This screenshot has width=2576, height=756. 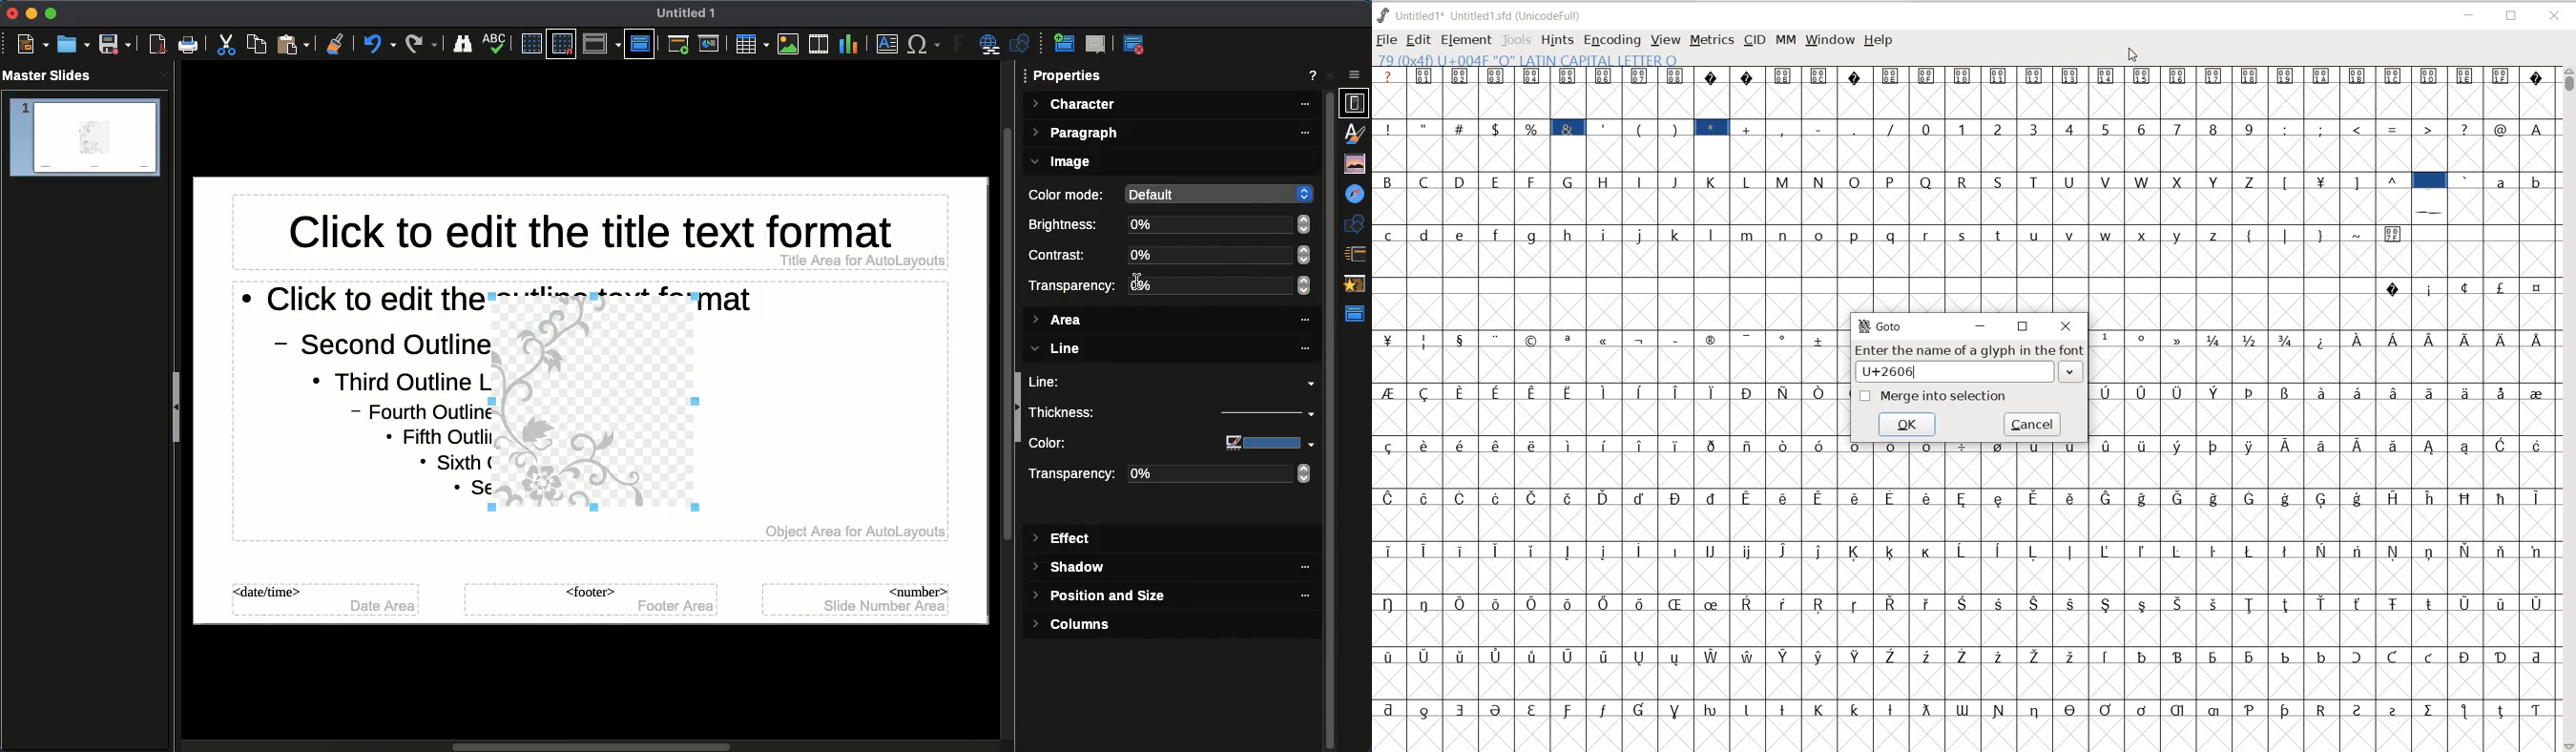 I want to click on Collapse, so click(x=180, y=409).